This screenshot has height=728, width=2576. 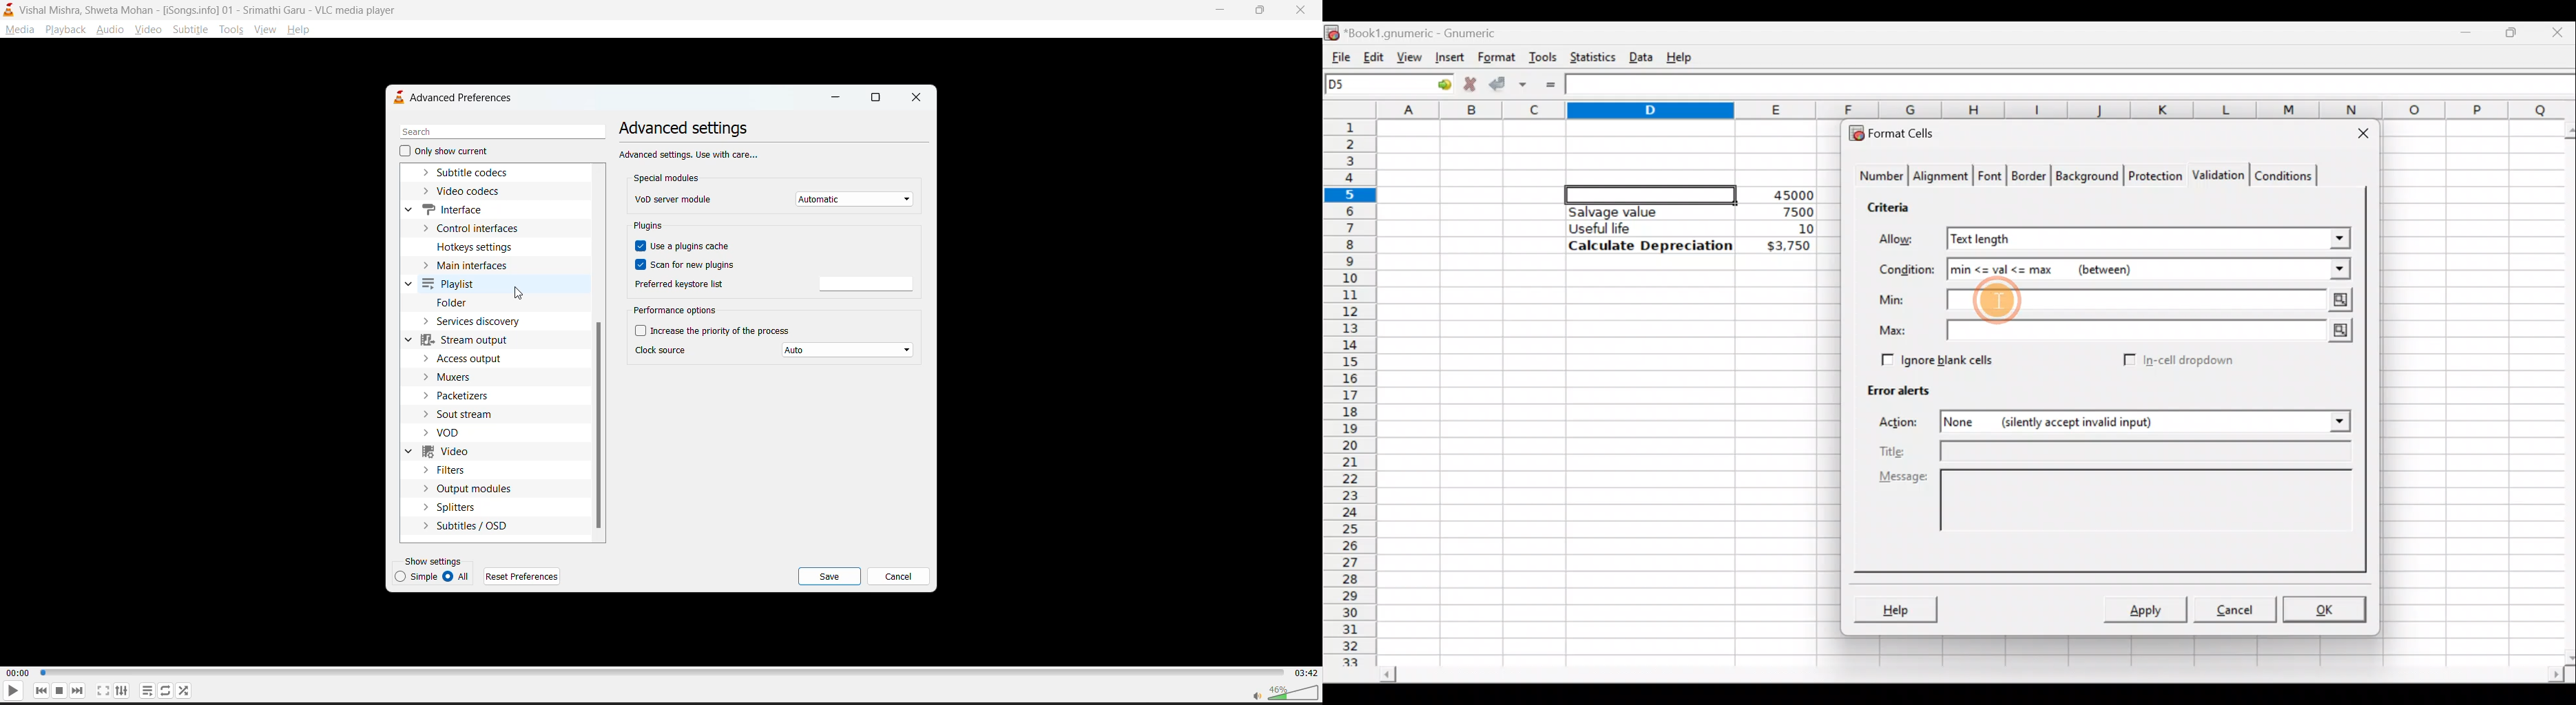 I want to click on Conditions, so click(x=2283, y=175).